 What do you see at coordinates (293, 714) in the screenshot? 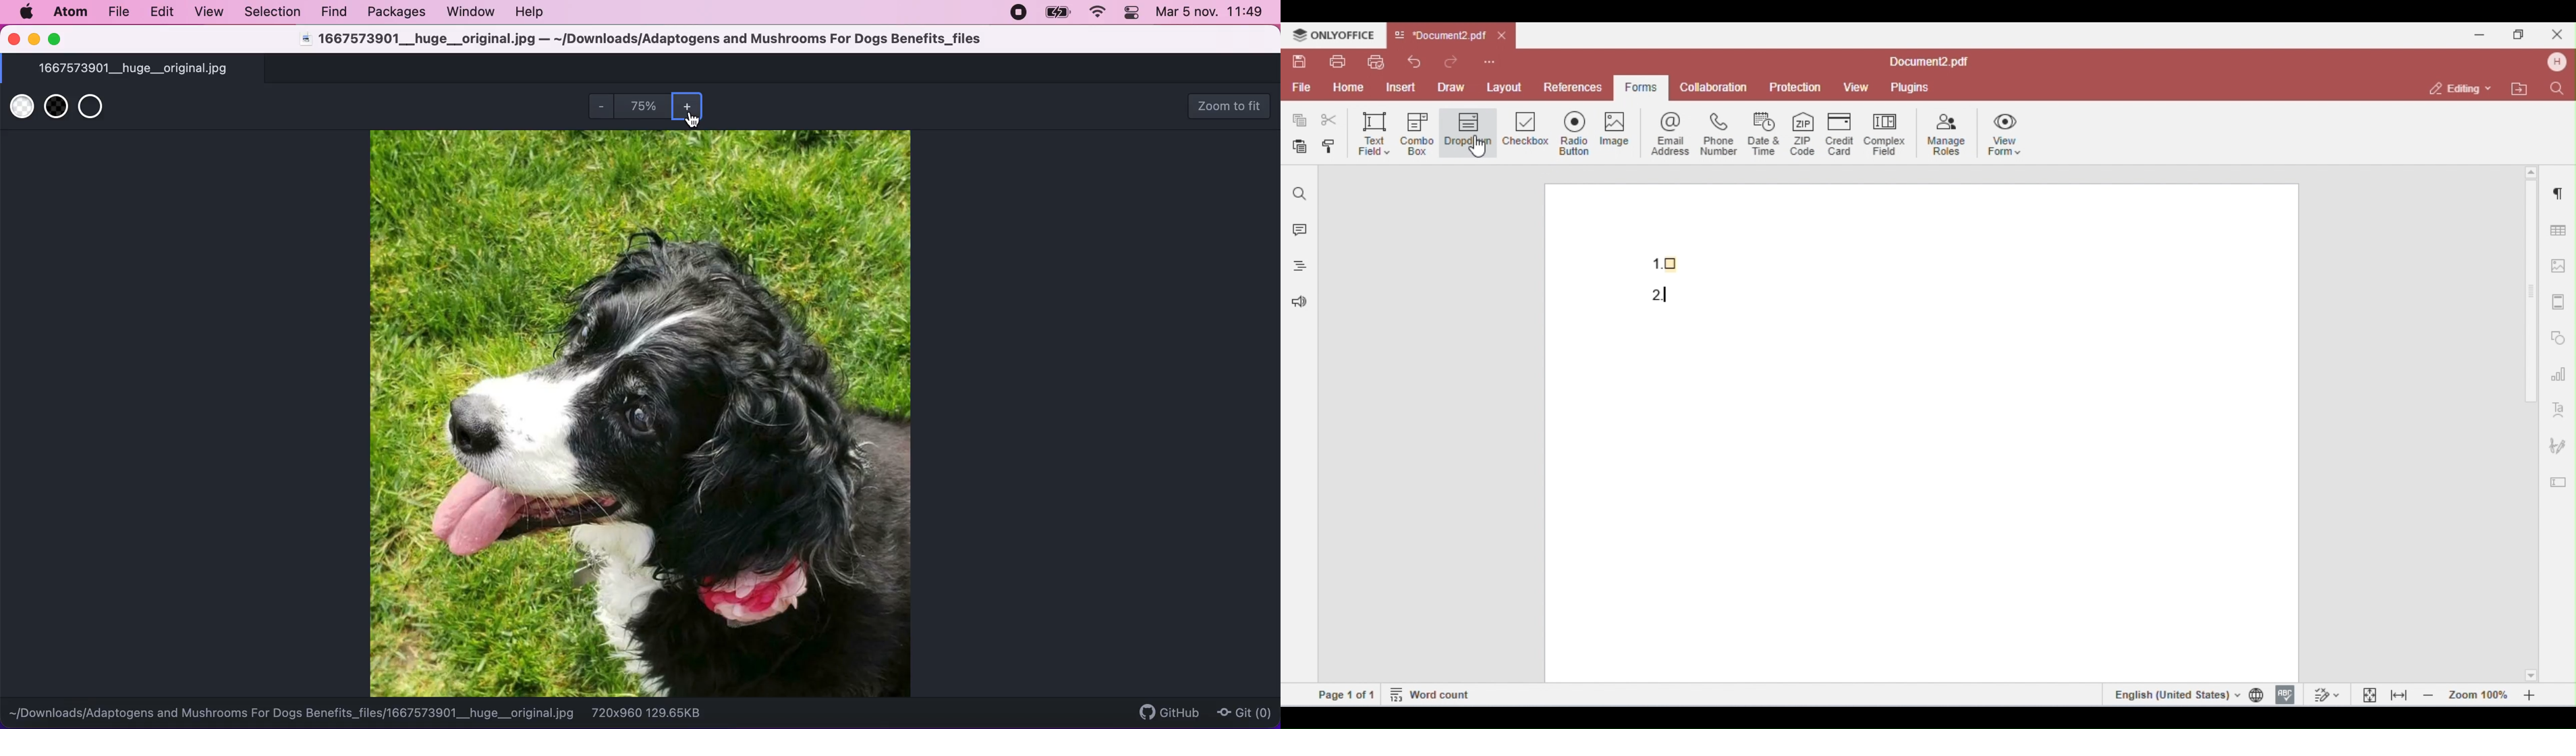
I see `-/downloads/adaptogens and mushrooms for dog benefits_files/1667573901_huge_original.jpg` at bounding box center [293, 714].